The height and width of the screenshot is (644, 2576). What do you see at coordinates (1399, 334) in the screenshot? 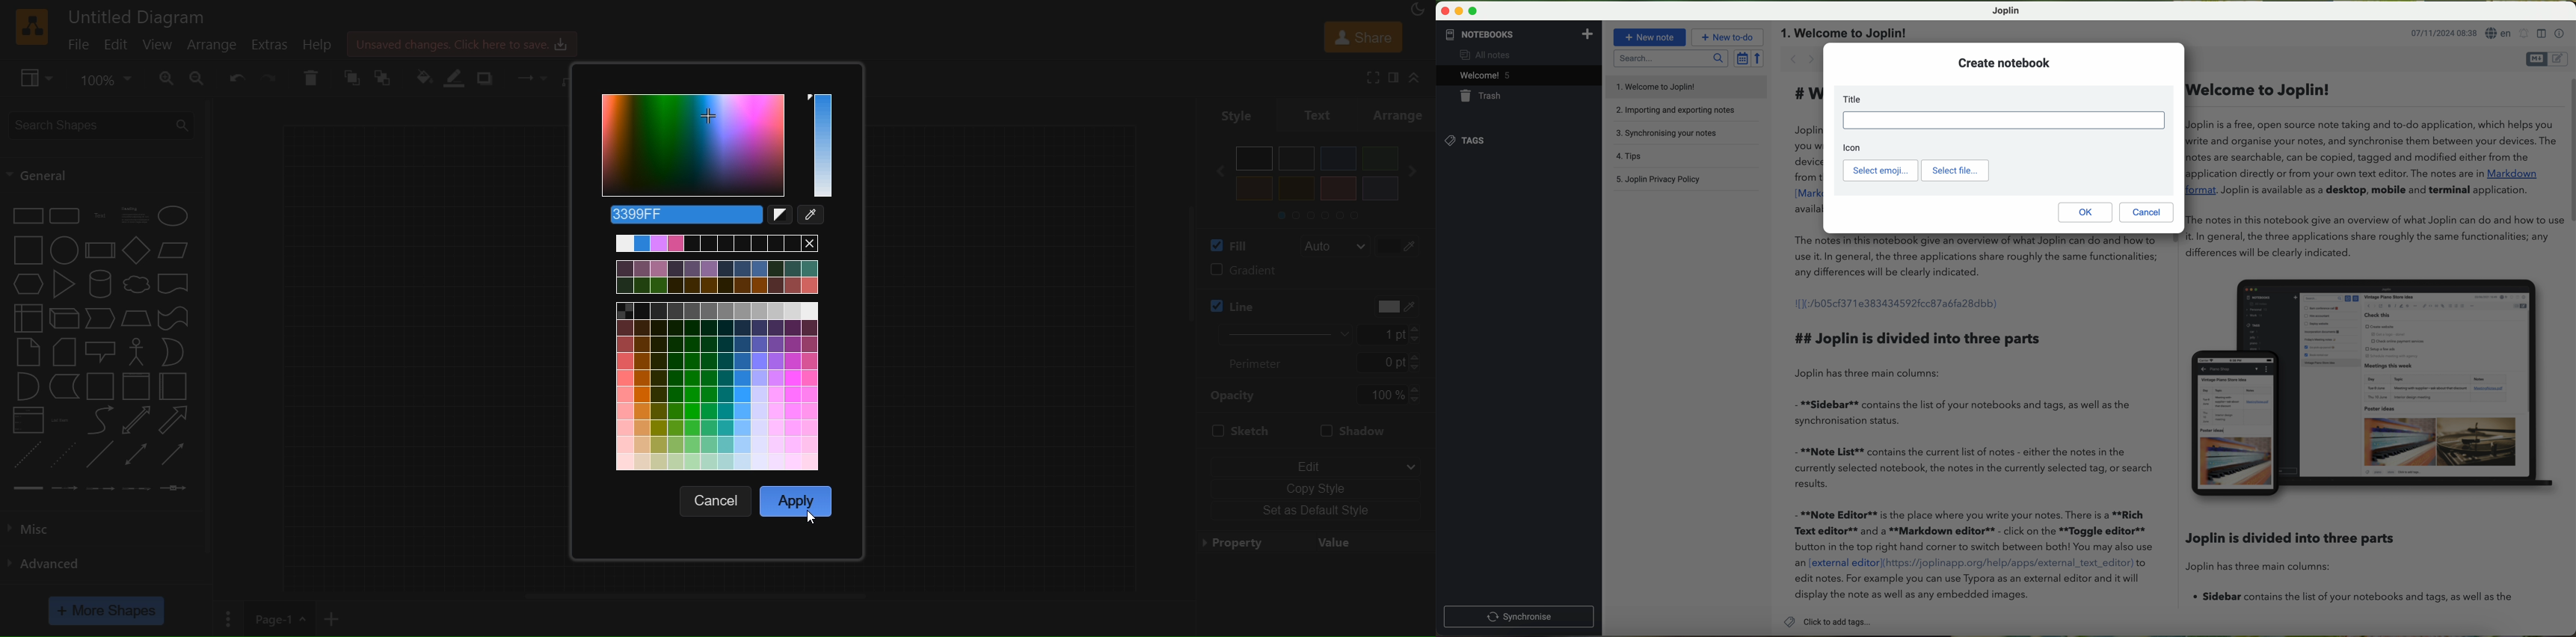
I see `1 pt` at bounding box center [1399, 334].